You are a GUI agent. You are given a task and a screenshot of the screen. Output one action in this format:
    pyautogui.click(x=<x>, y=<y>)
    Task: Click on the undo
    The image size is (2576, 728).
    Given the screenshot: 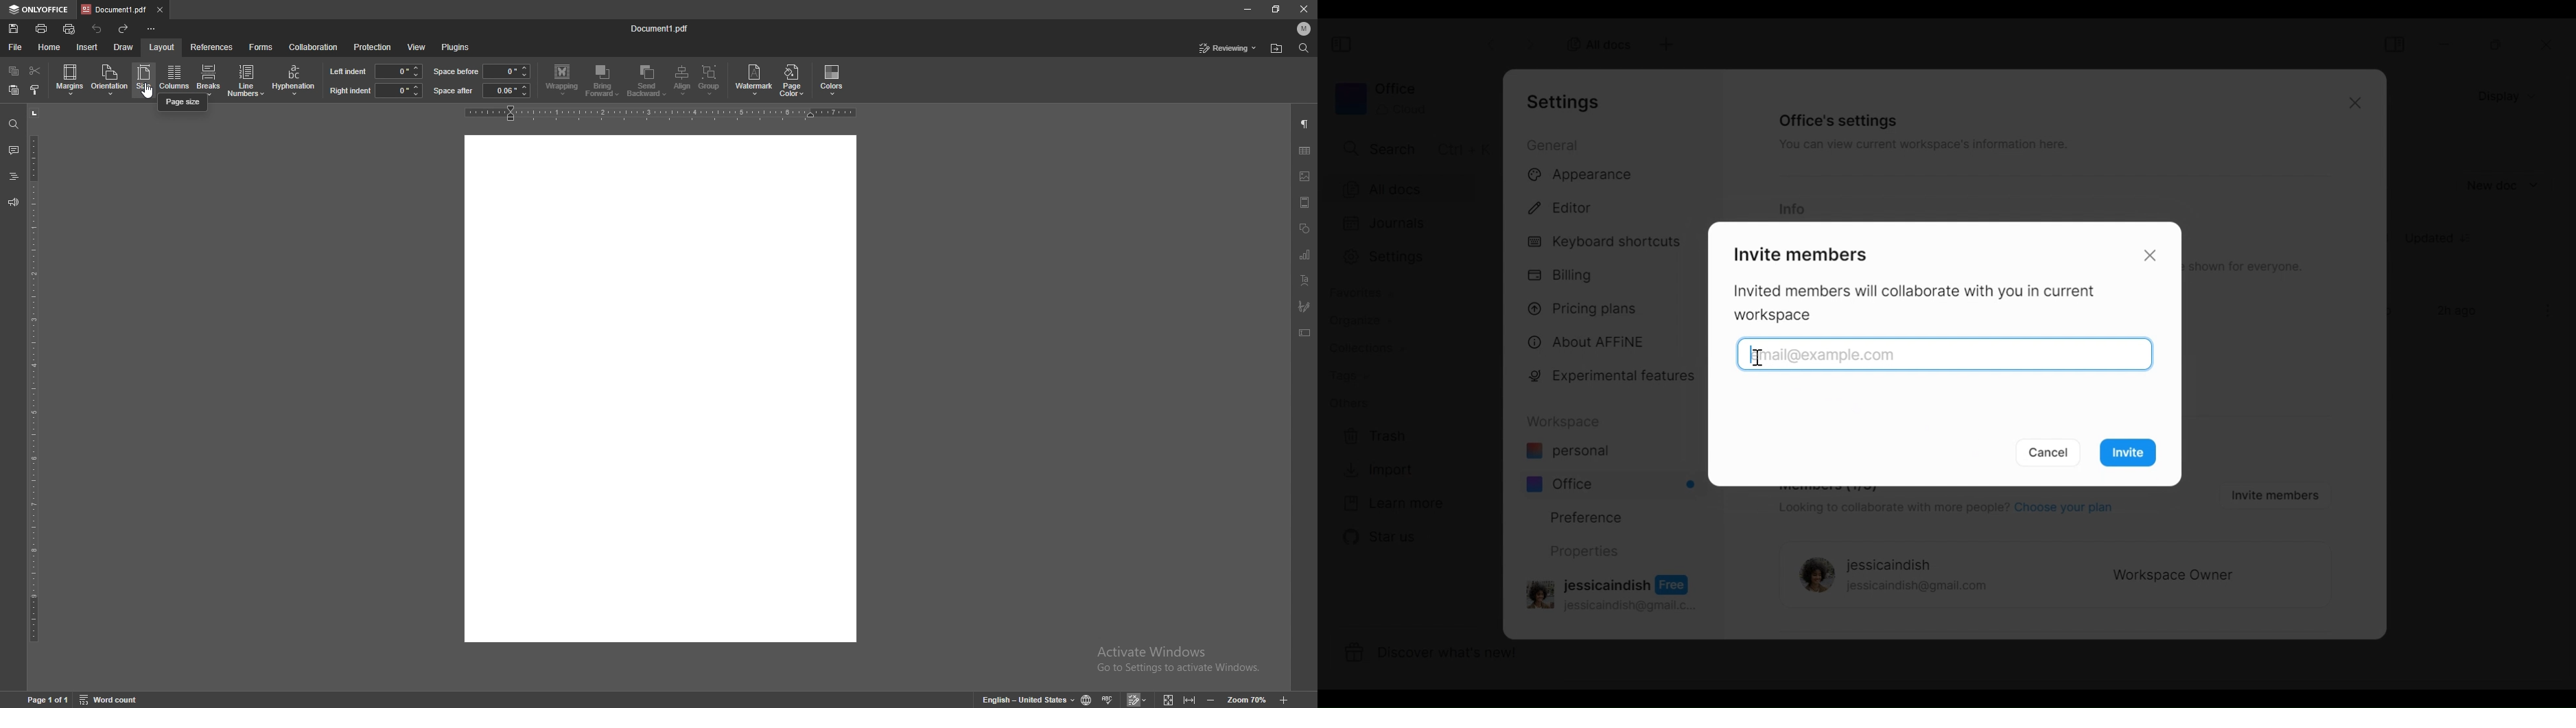 What is the action you would take?
    pyautogui.click(x=97, y=29)
    